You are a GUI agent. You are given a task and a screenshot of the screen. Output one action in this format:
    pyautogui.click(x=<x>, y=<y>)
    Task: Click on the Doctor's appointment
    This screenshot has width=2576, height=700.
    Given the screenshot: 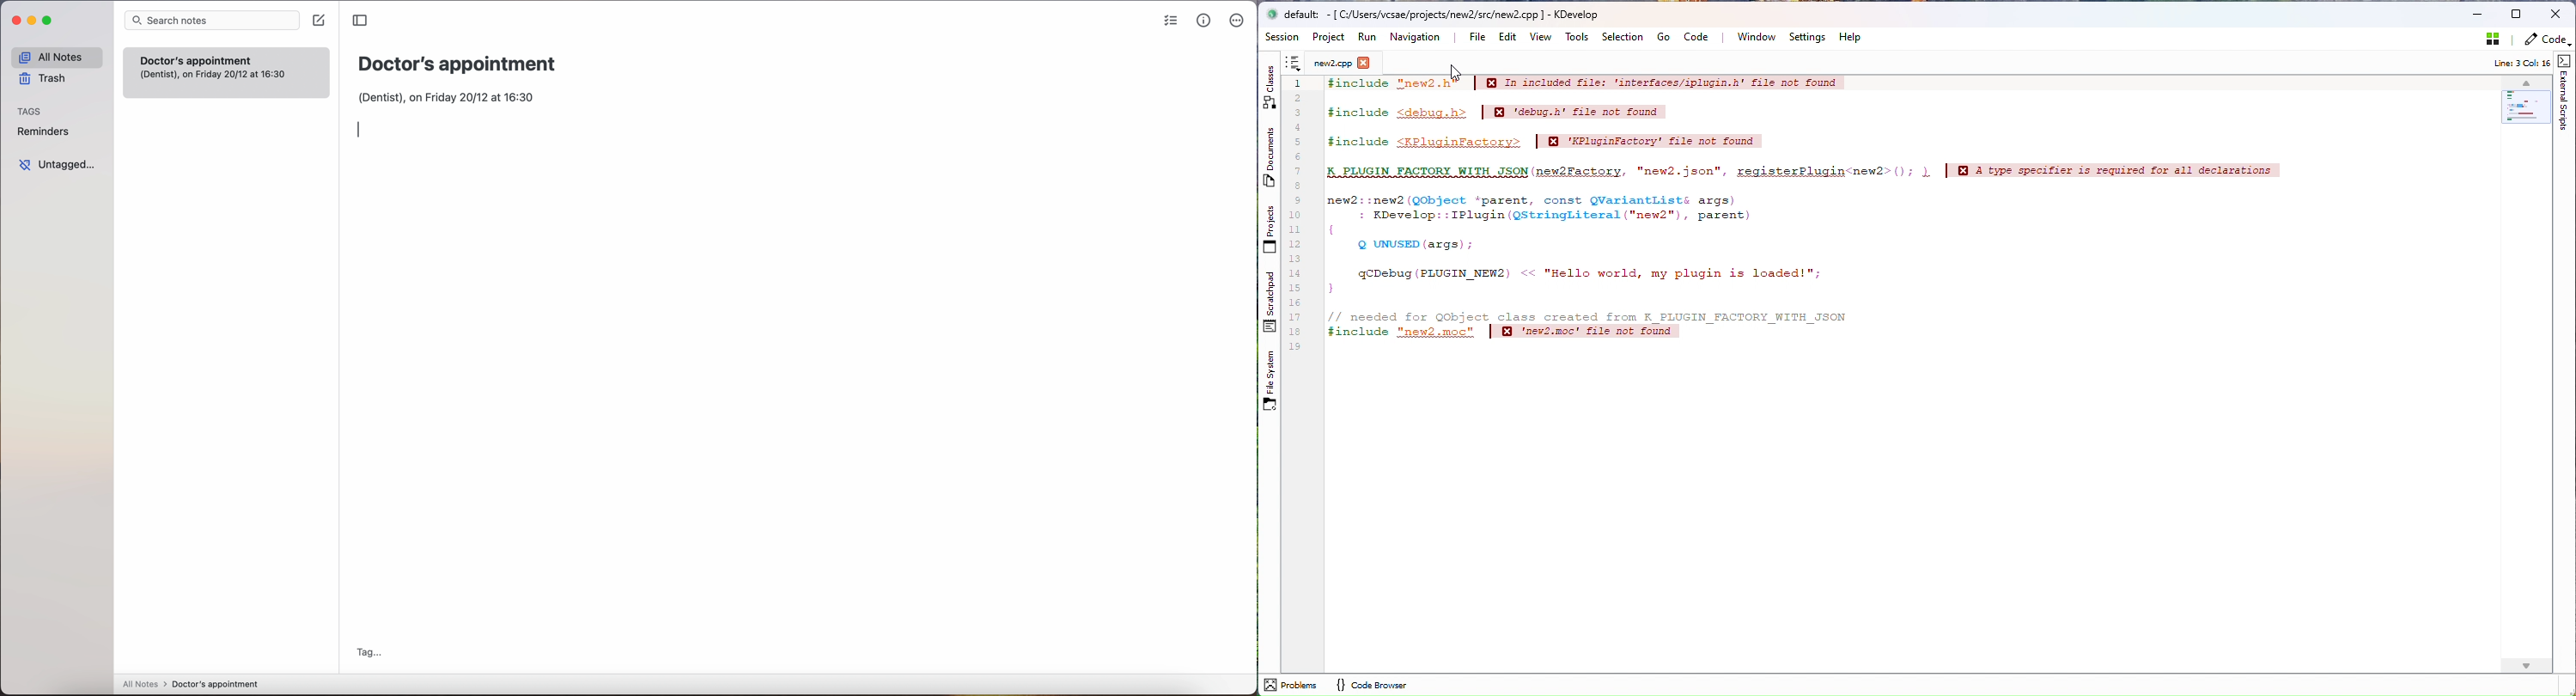 What is the action you would take?
    pyautogui.click(x=458, y=64)
    